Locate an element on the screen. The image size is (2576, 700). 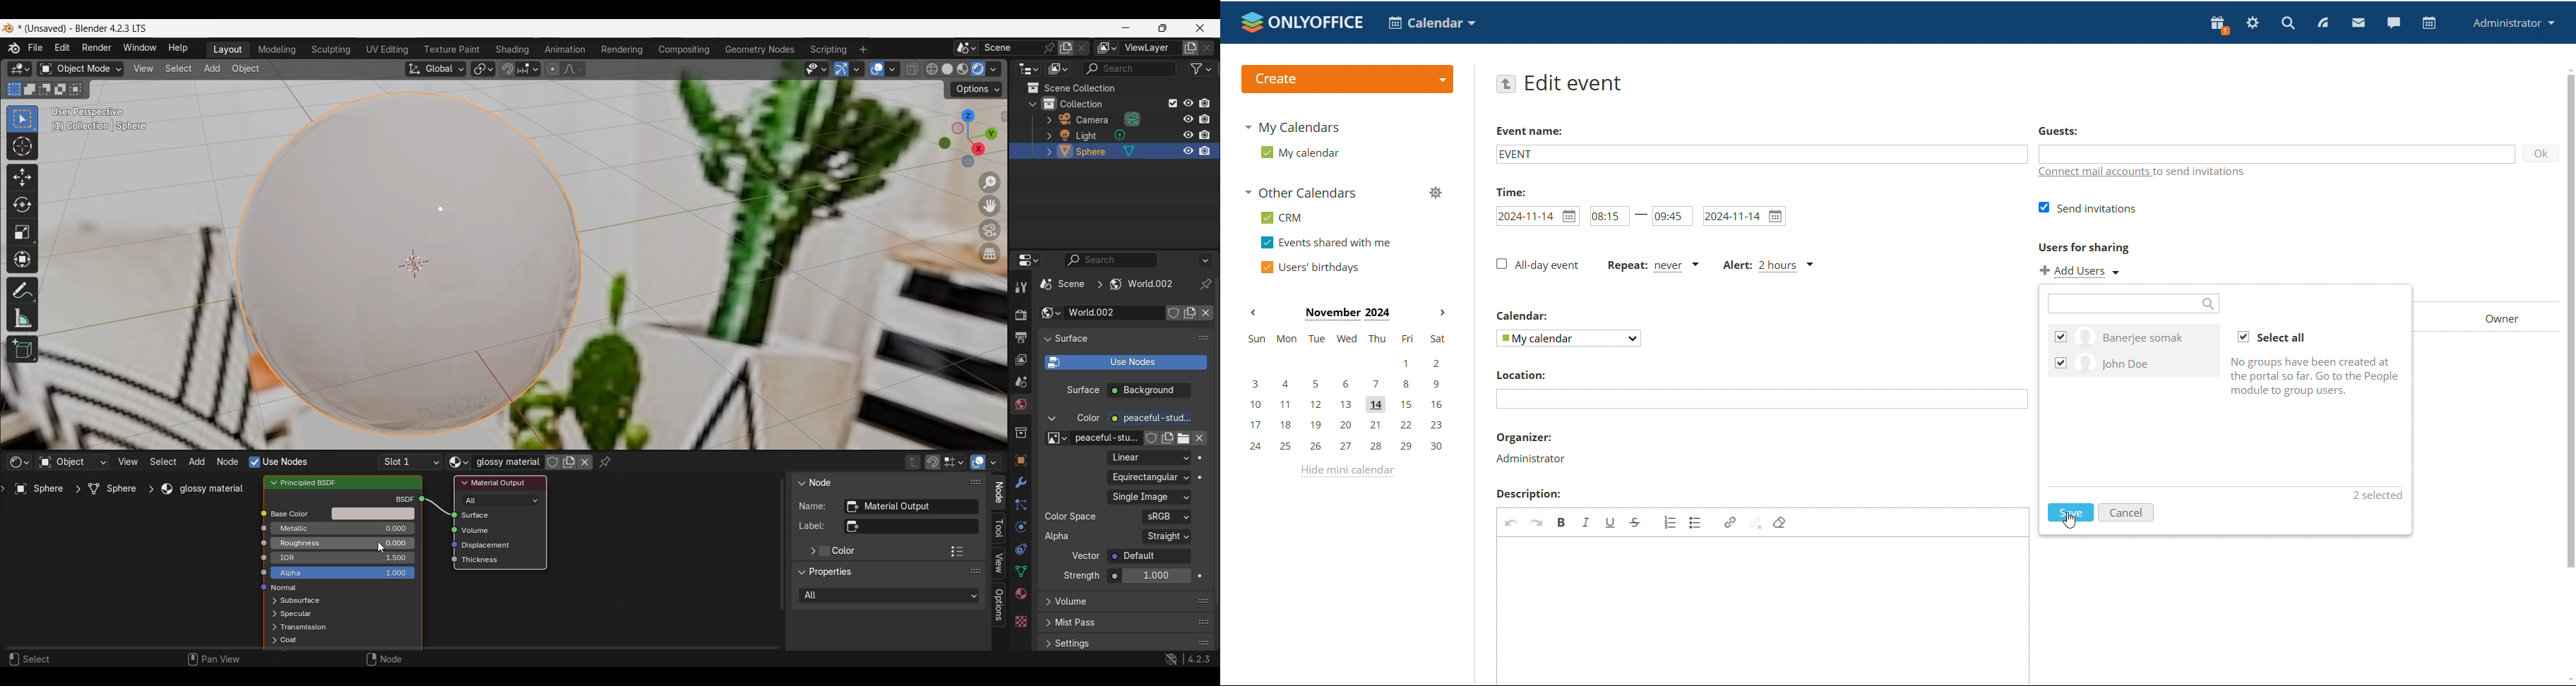
Unlink data-block is located at coordinates (1206, 313).